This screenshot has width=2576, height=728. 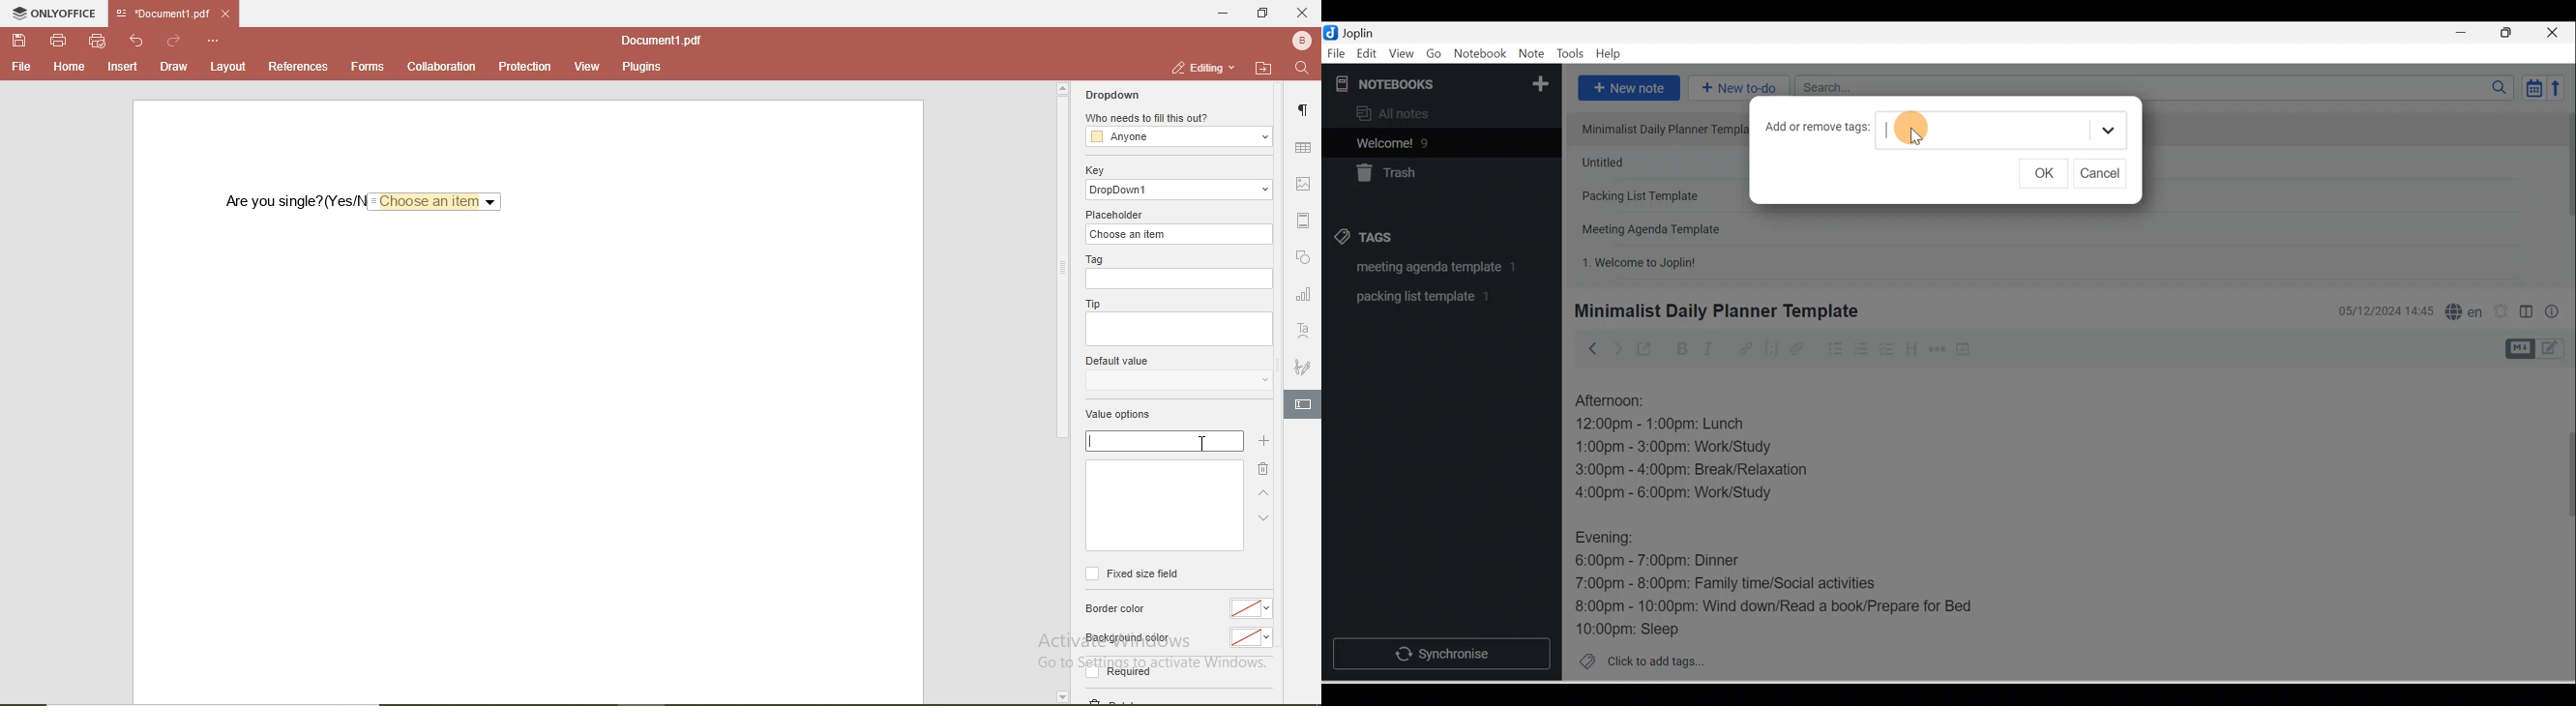 What do you see at coordinates (1432, 140) in the screenshot?
I see `Notes` at bounding box center [1432, 140].